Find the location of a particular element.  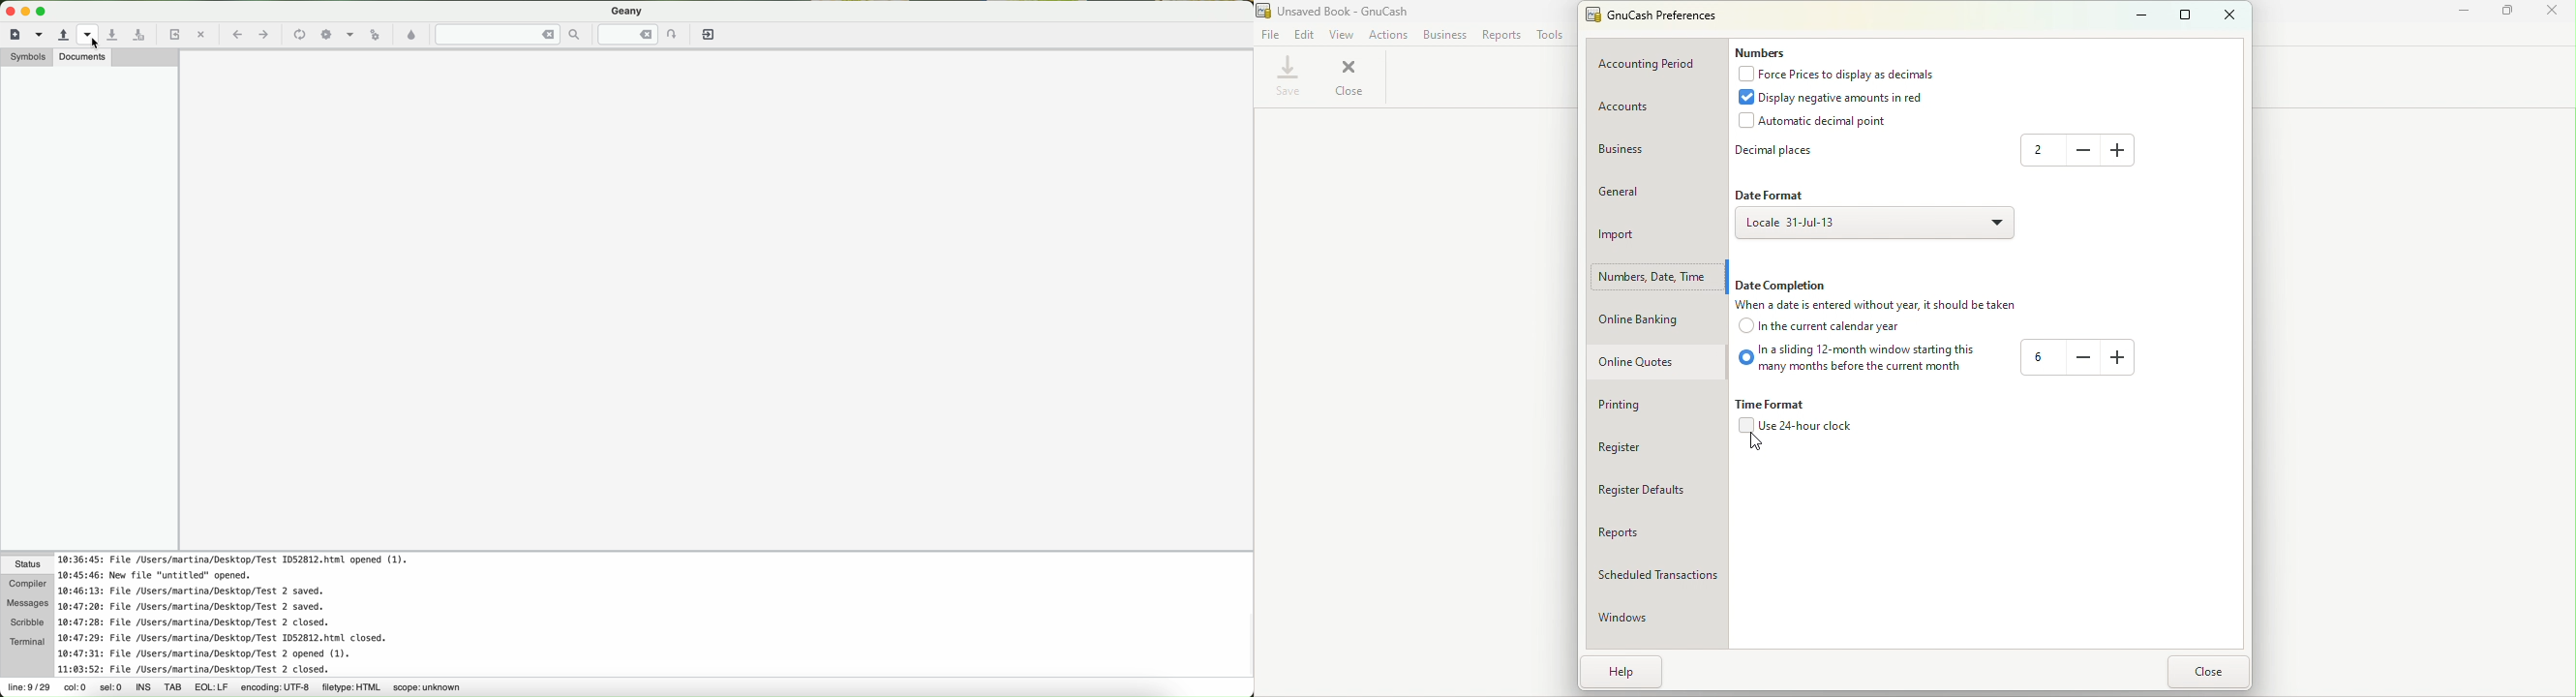

Business is located at coordinates (1653, 145).